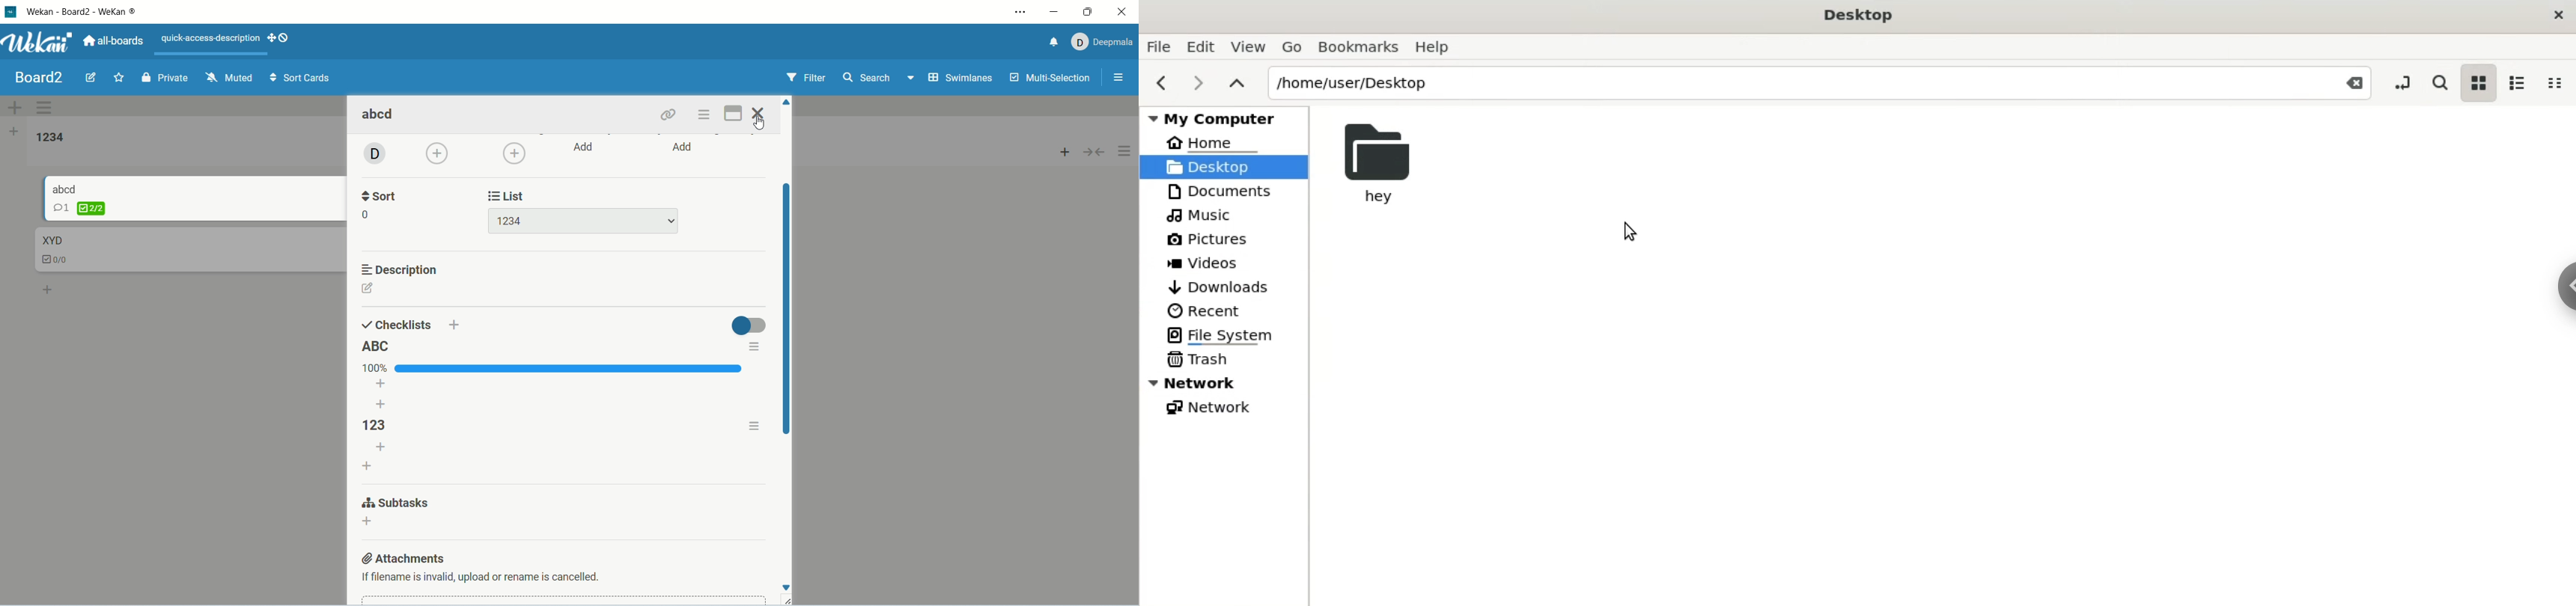  What do you see at coordinates (1127, 152) in the screenshot?
I see `options` at bounding box center [1127, 152].